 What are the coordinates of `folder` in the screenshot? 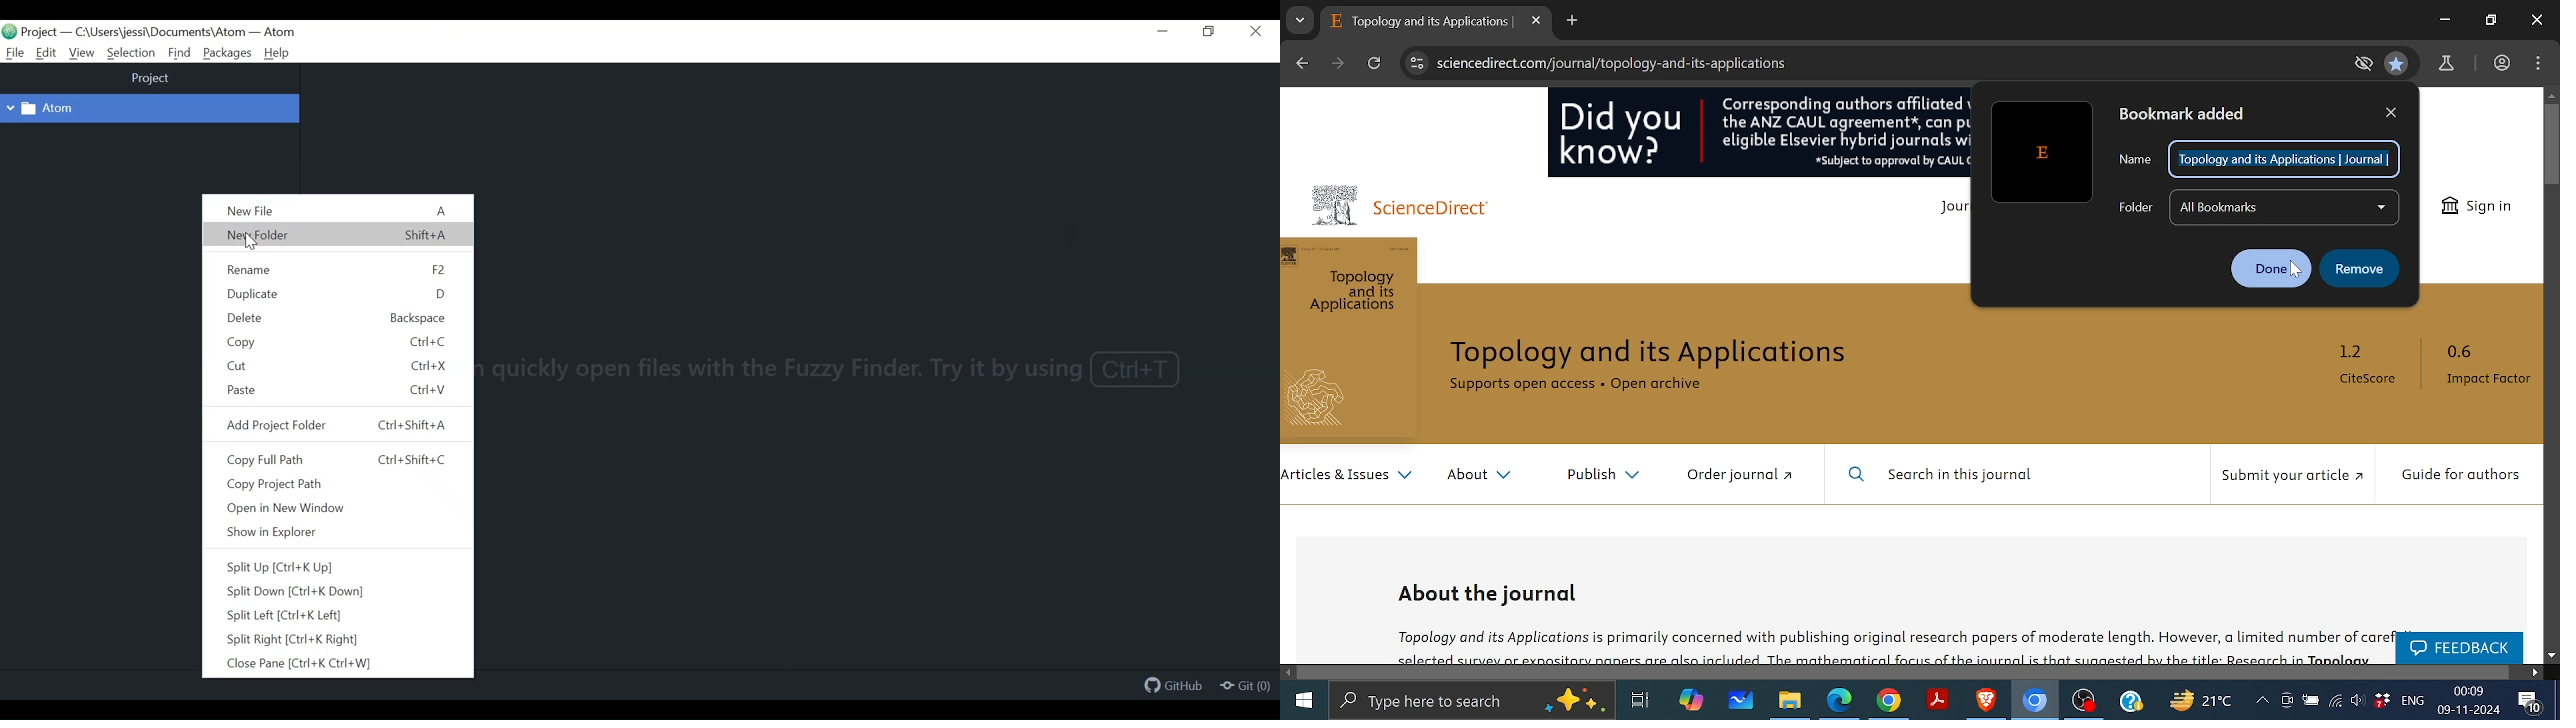 It's located at (2129, 207).